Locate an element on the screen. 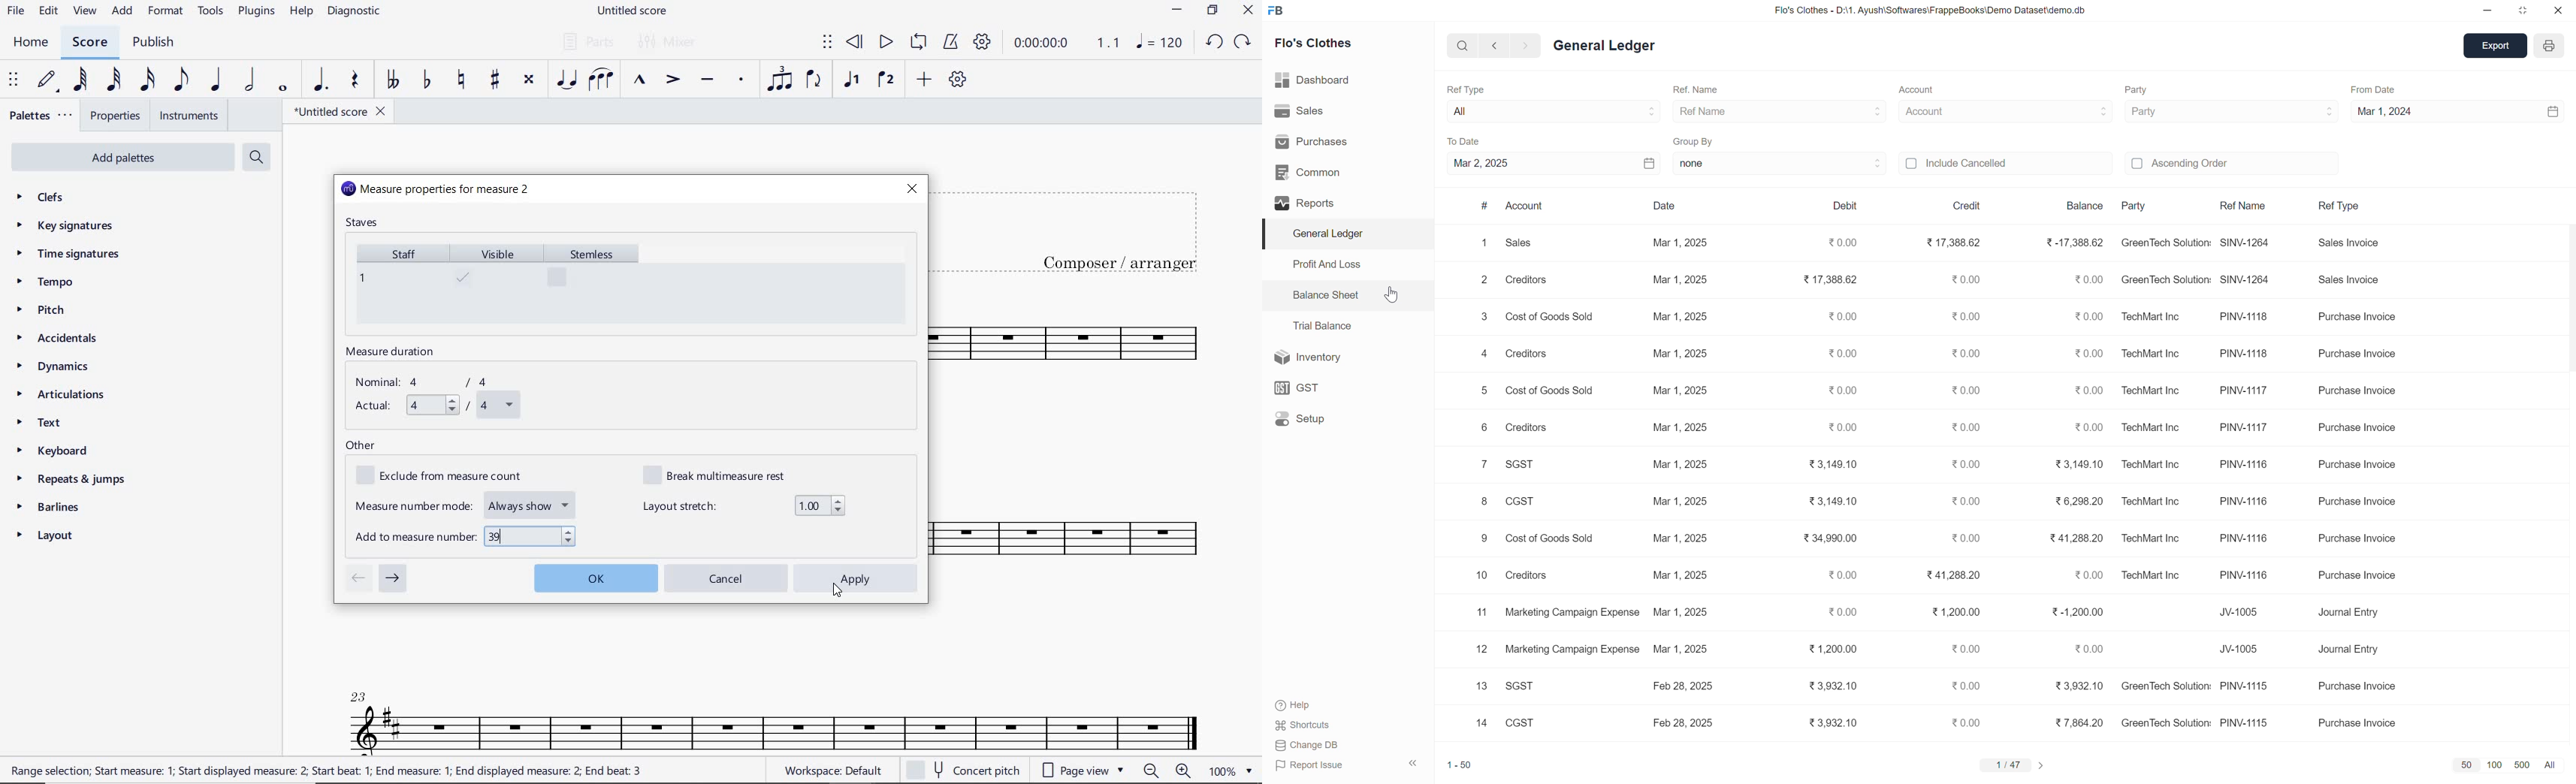  add to measure number: "39" is located at coordinates (467, 536).